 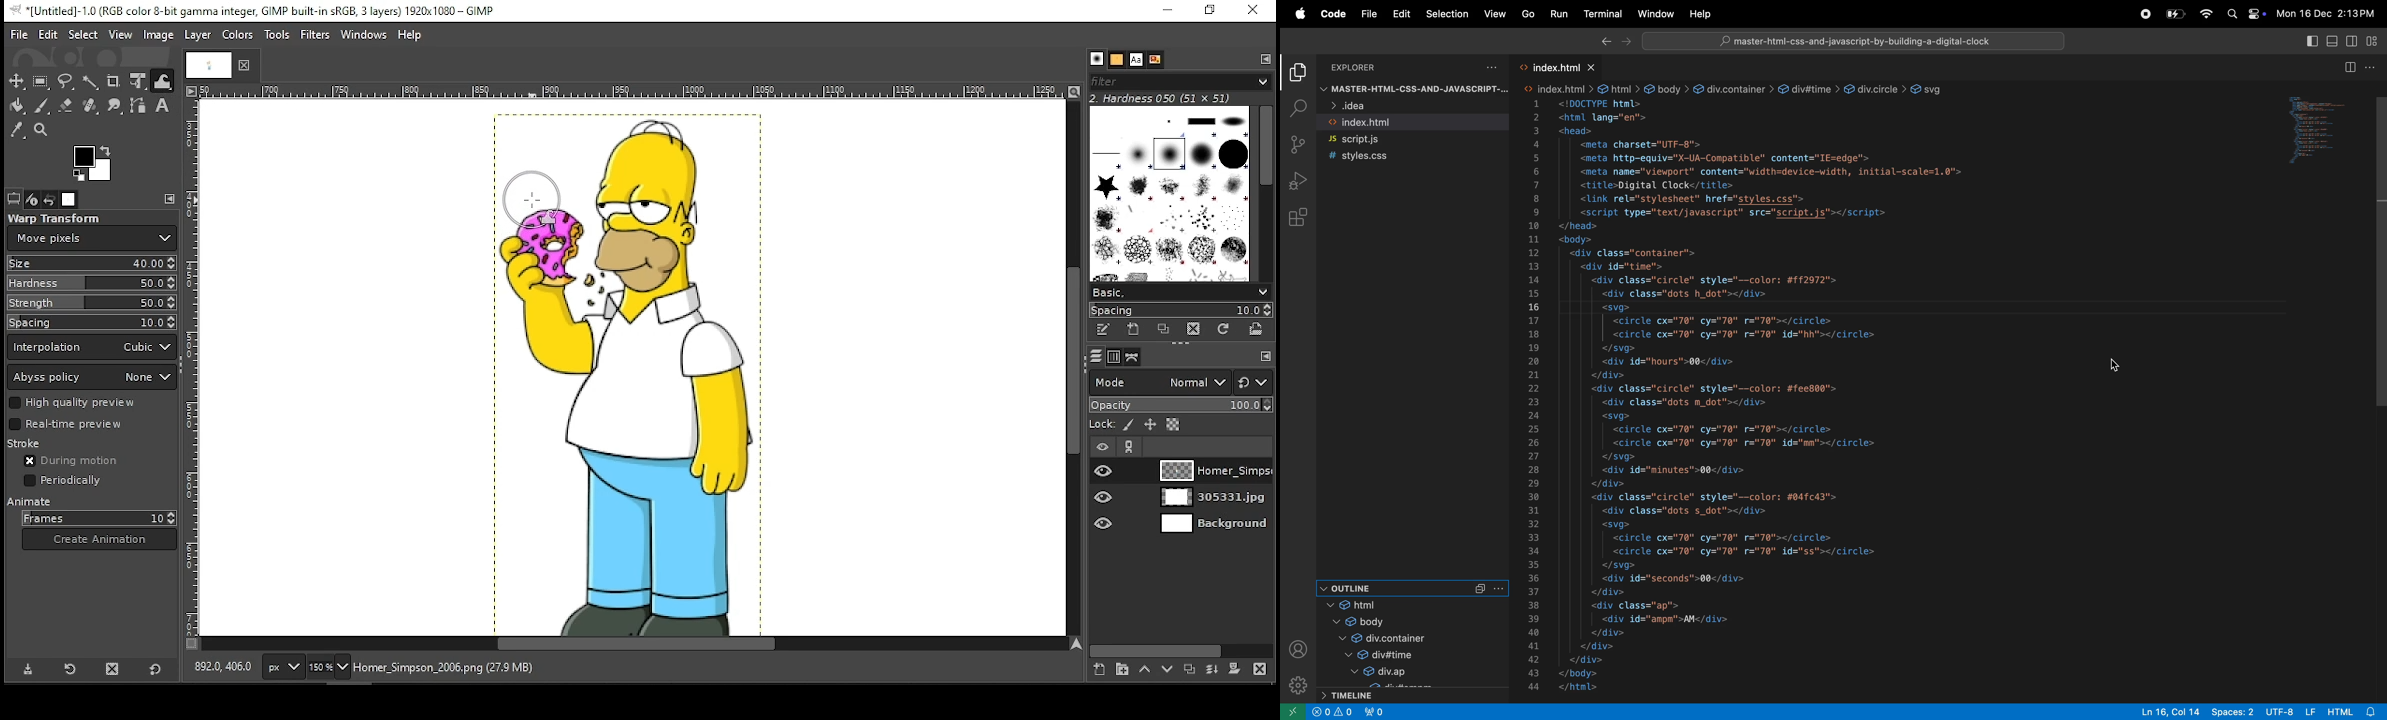 I want to click on high quality preview, so click(x=93, y=402).